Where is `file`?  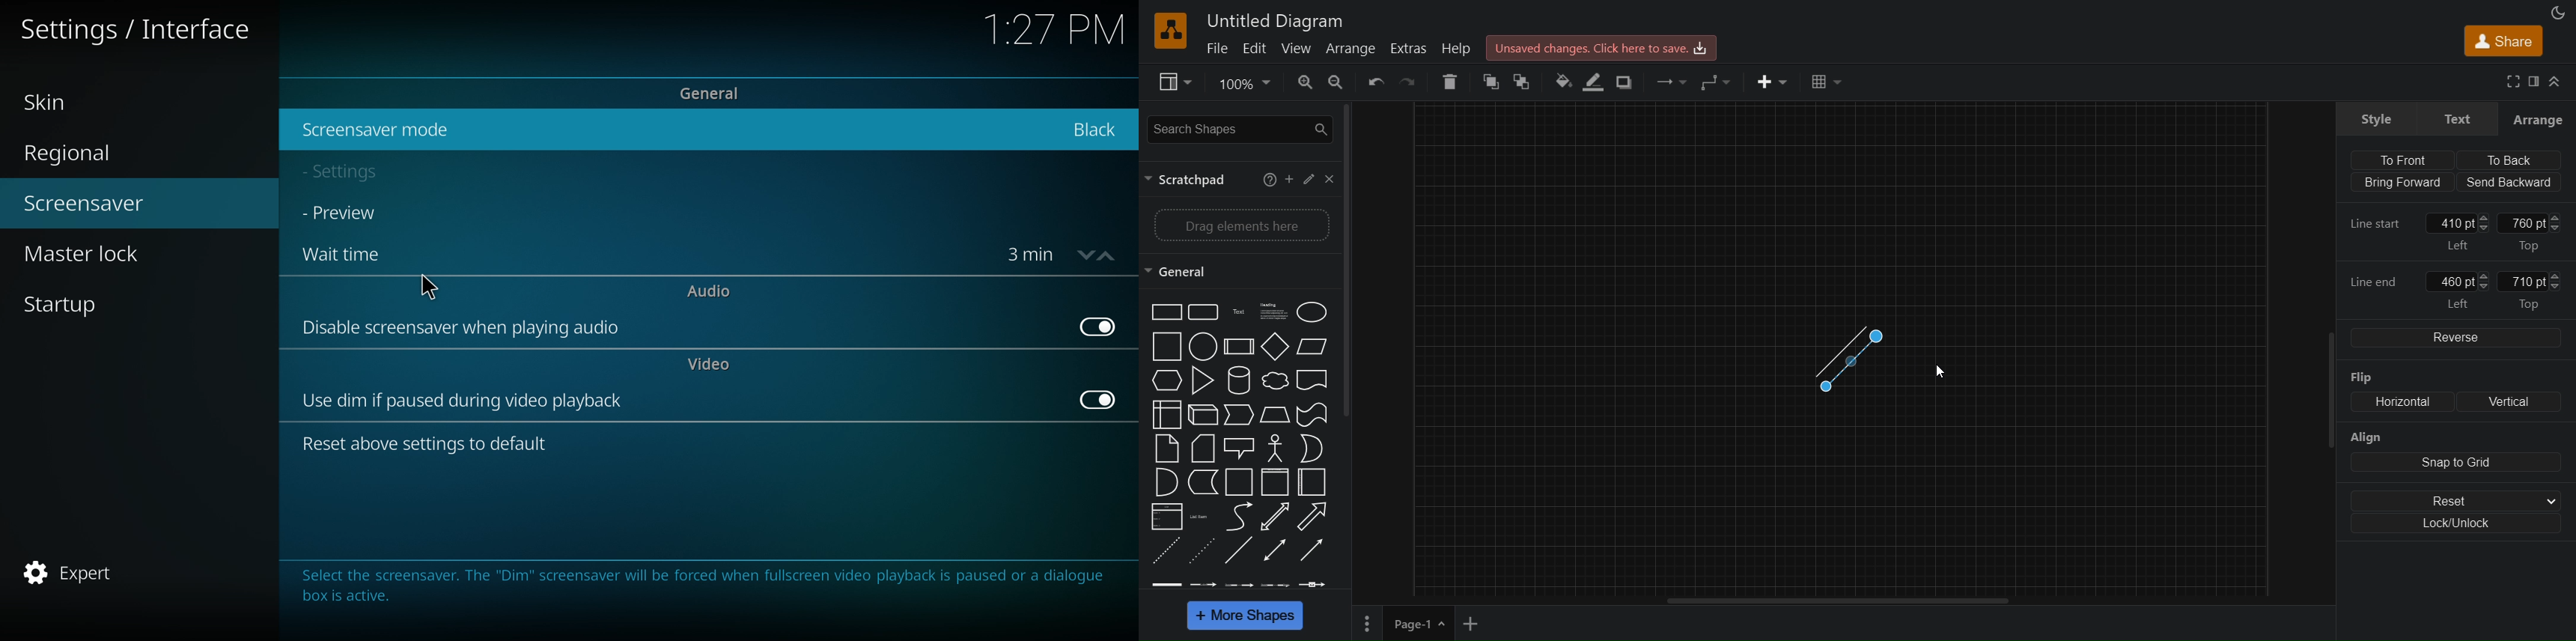 file is located at coordinates (1217, 48).